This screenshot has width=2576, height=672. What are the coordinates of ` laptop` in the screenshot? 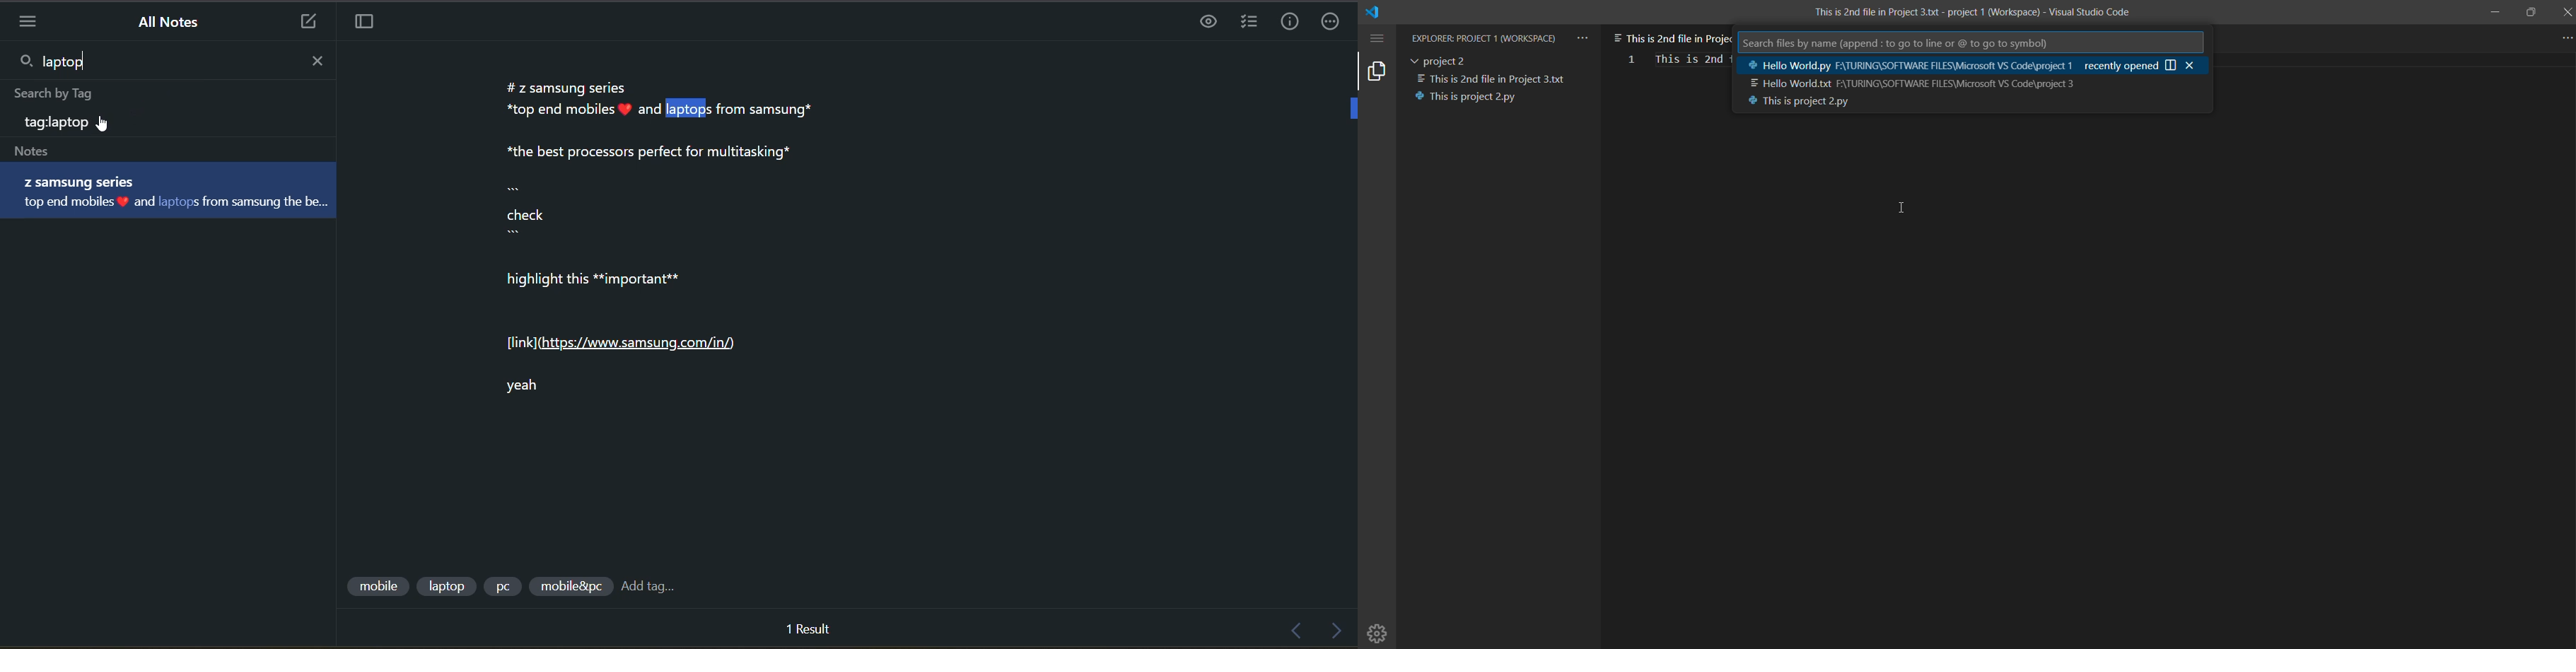 It's located at (74, 60).